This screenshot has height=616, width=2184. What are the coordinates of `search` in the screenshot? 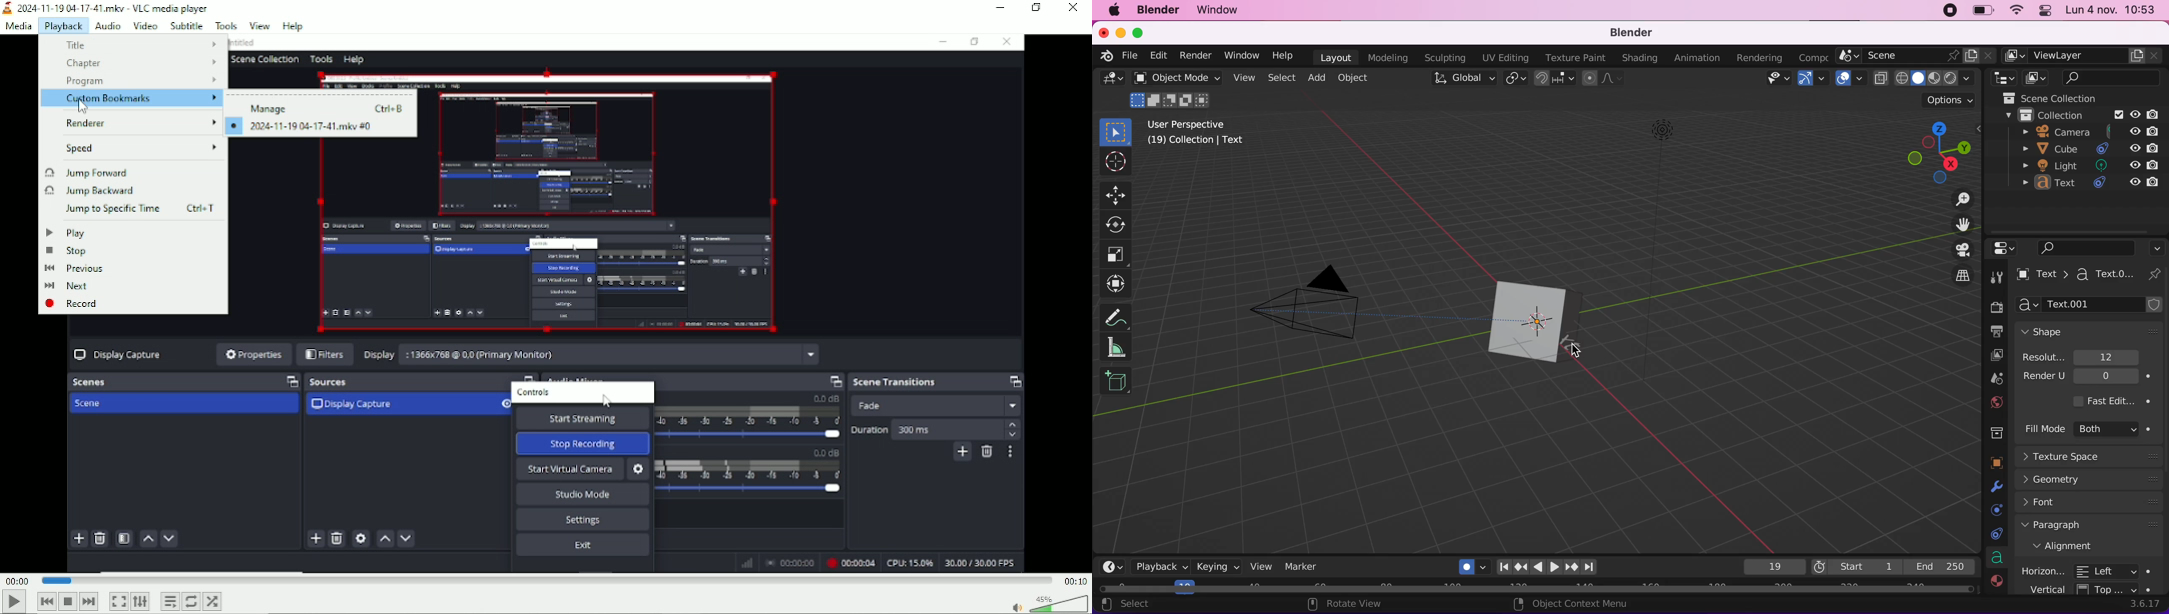 It's located at (2087, 247).